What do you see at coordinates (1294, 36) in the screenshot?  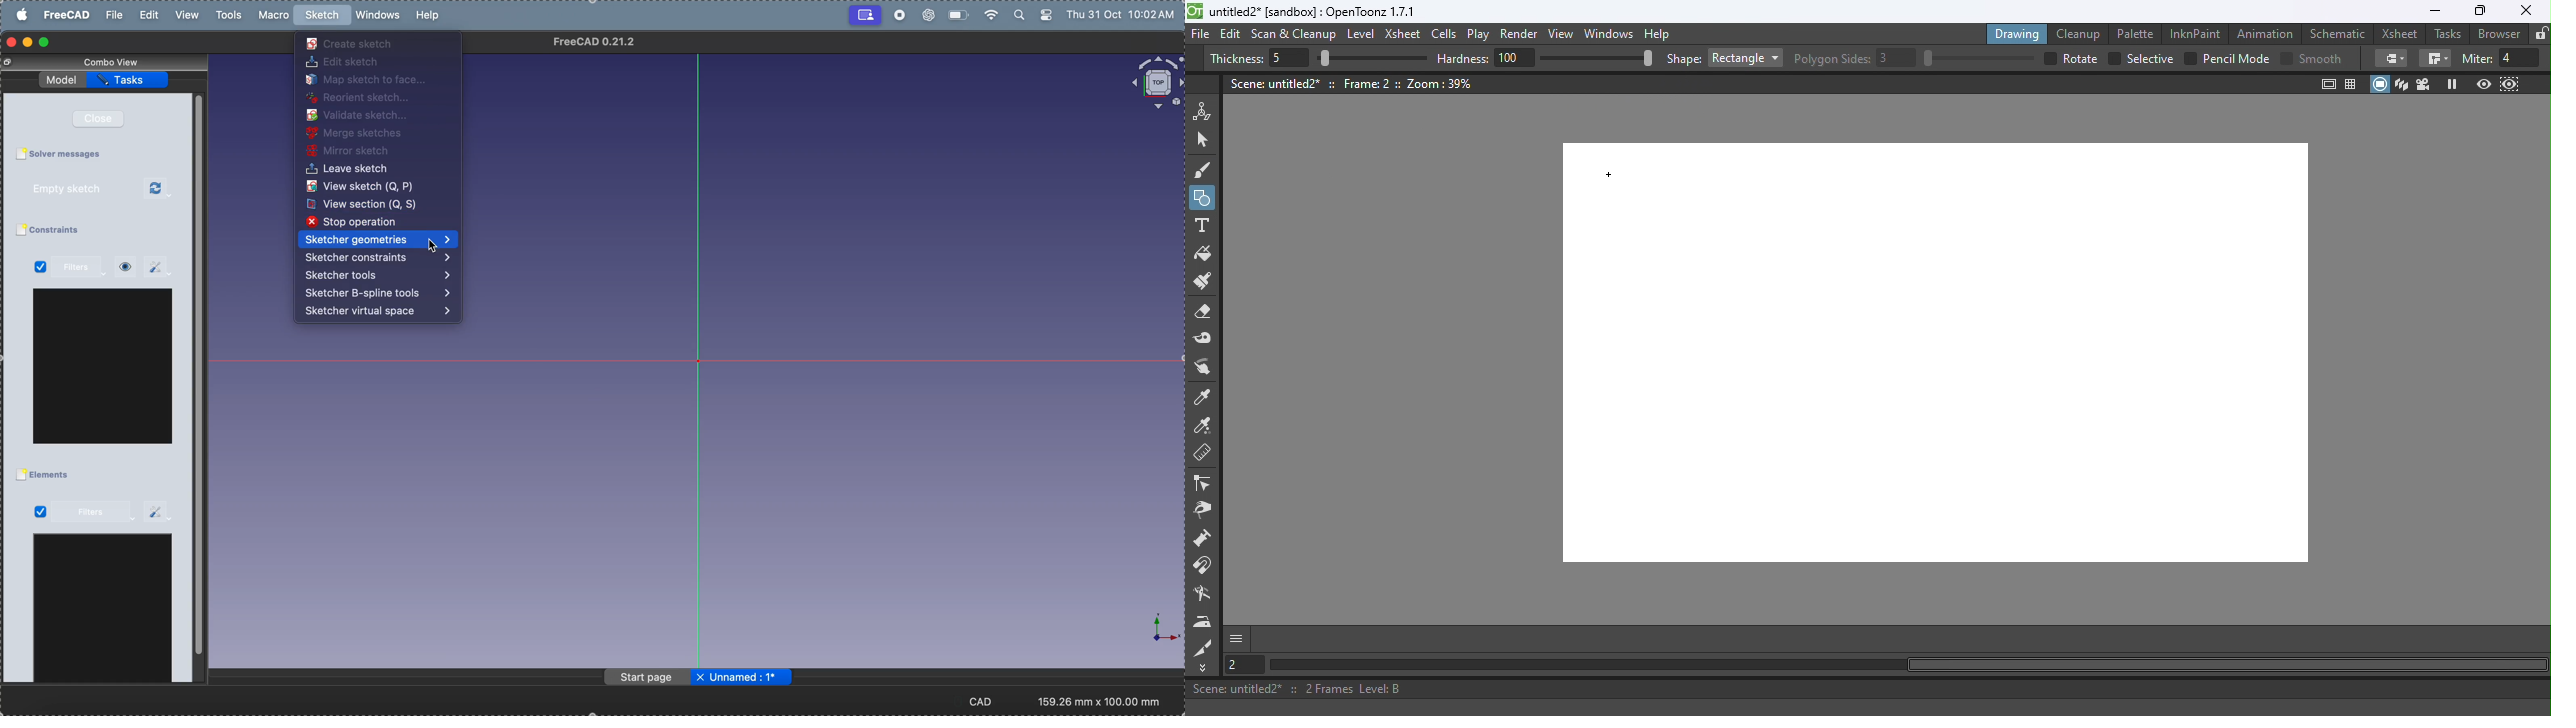 I see `Scan & Cleanup` at bounding box center [1294, 36].